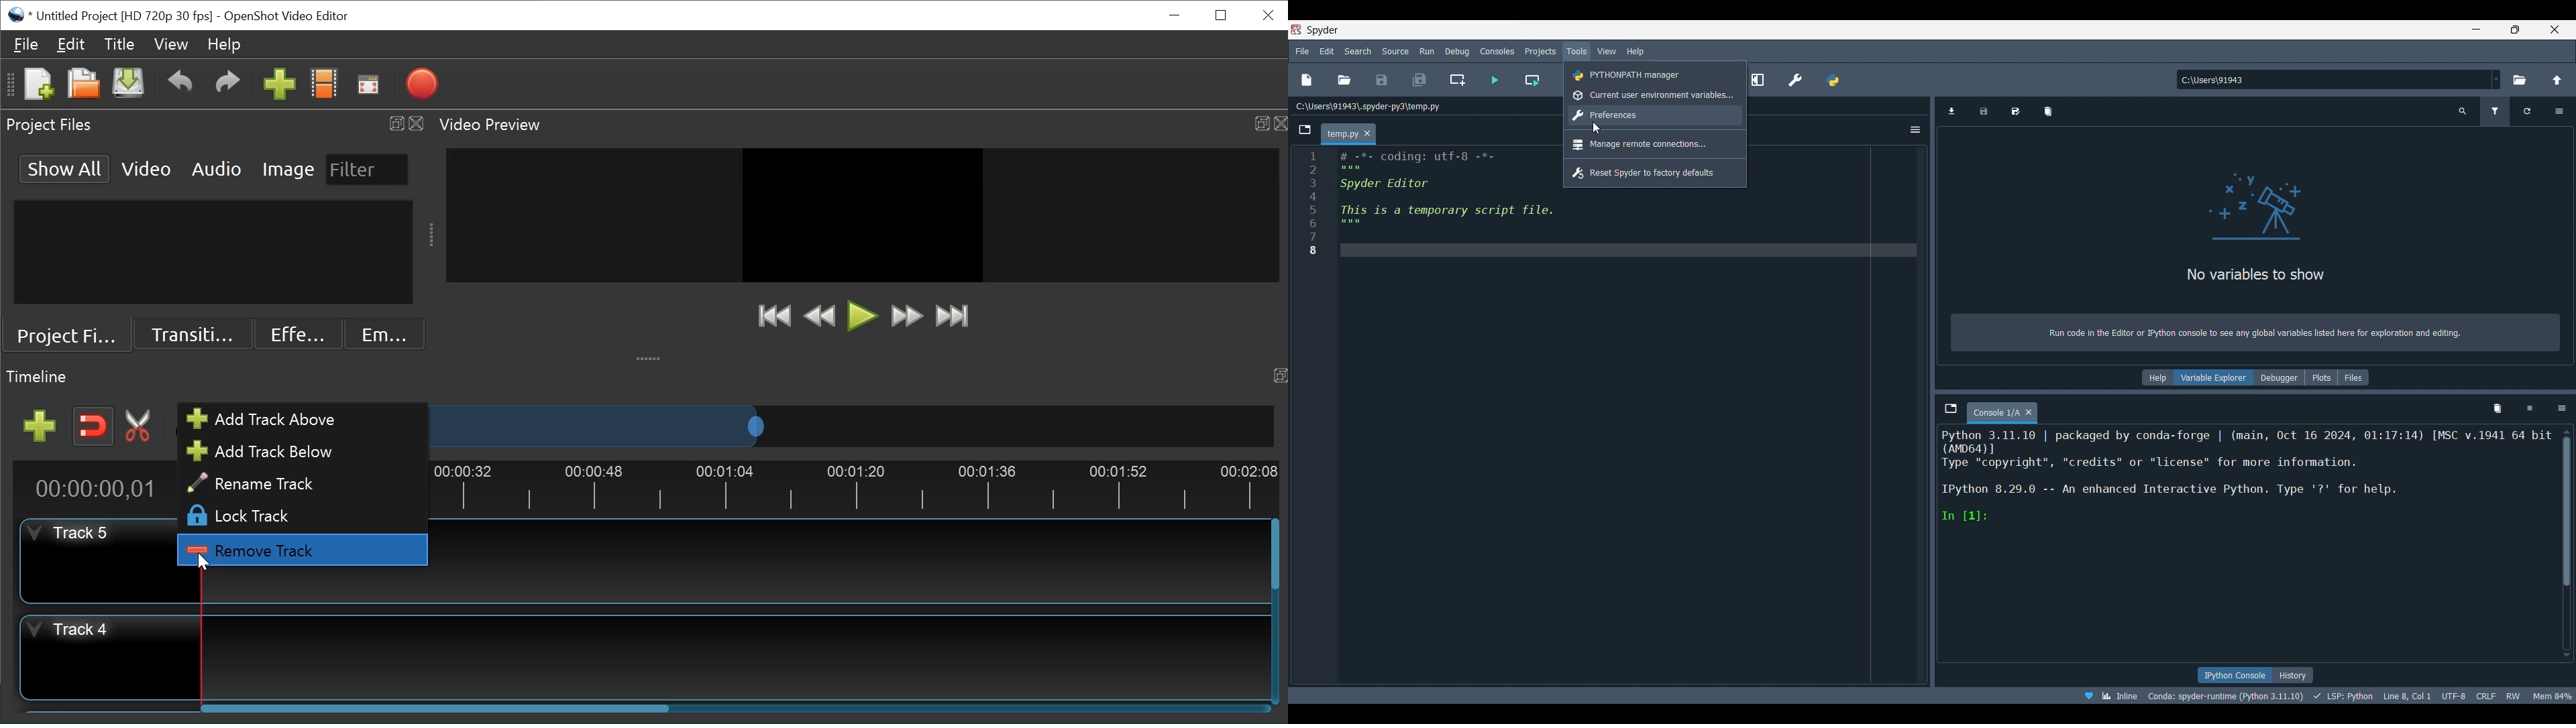  Describe the element at coordinates (2452, 696) in the screenshot. I see `UTF-8` at that location.